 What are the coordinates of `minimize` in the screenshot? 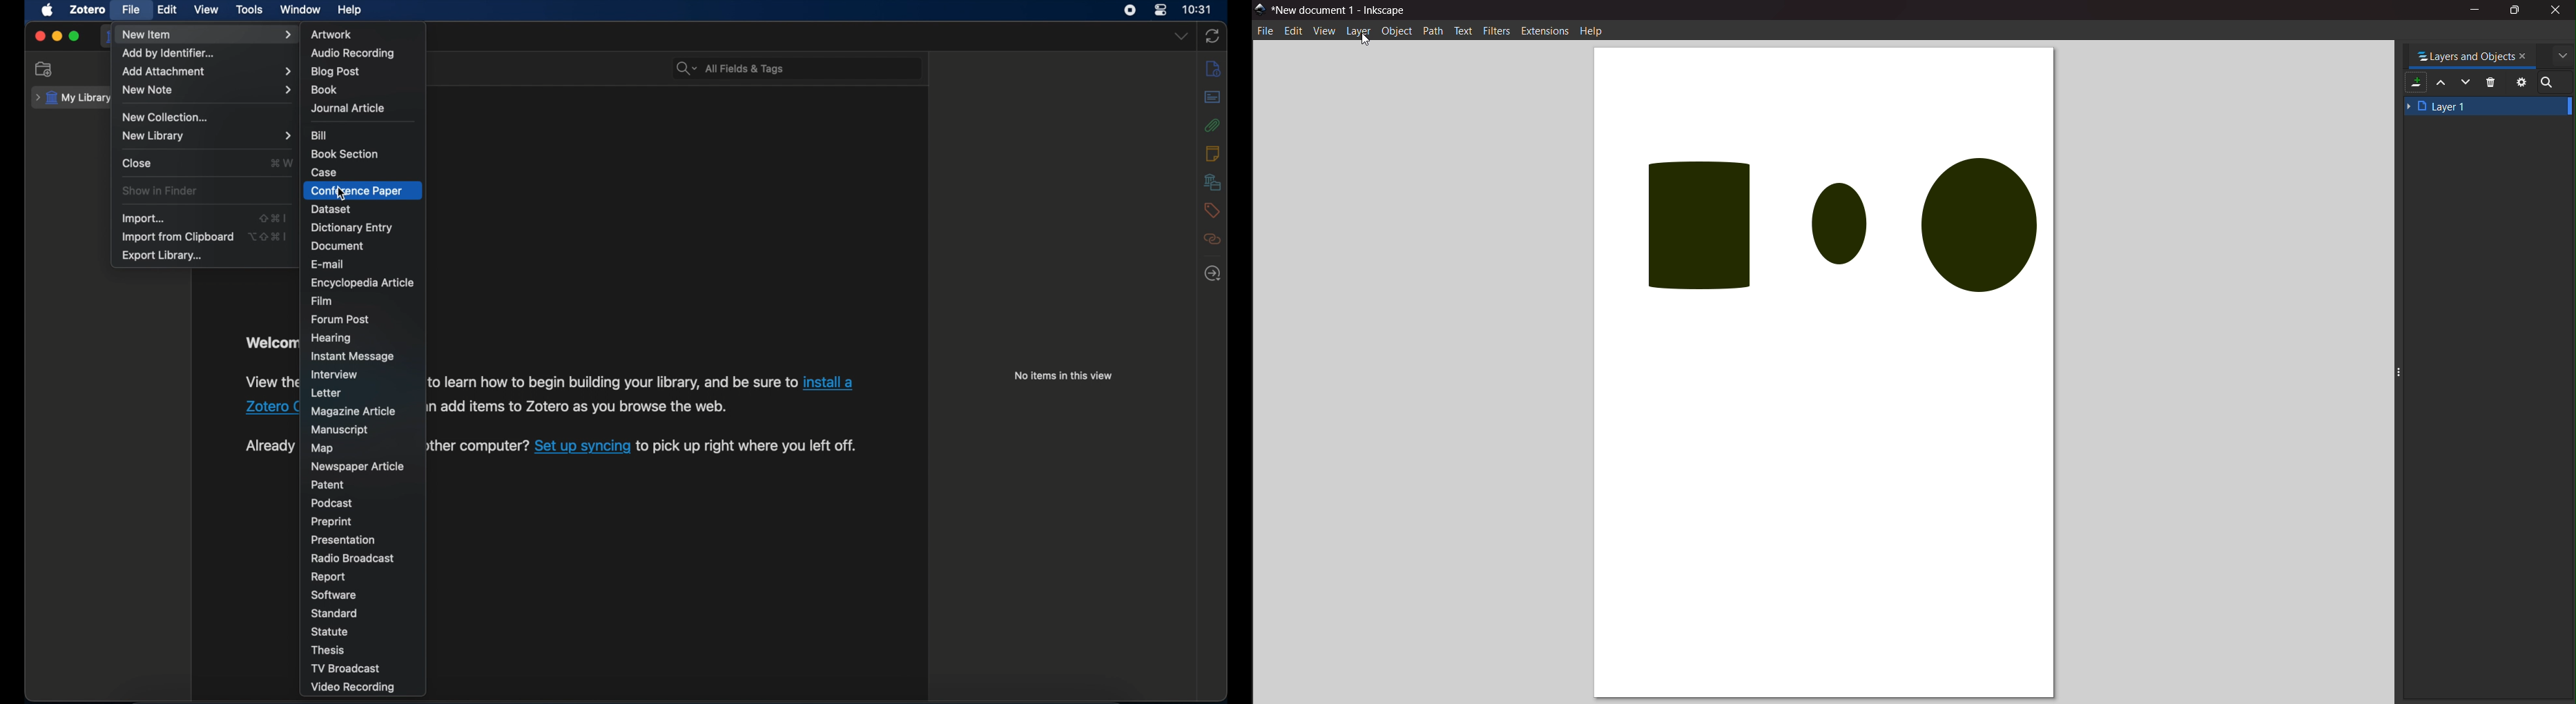 It's located at (2475, 11).